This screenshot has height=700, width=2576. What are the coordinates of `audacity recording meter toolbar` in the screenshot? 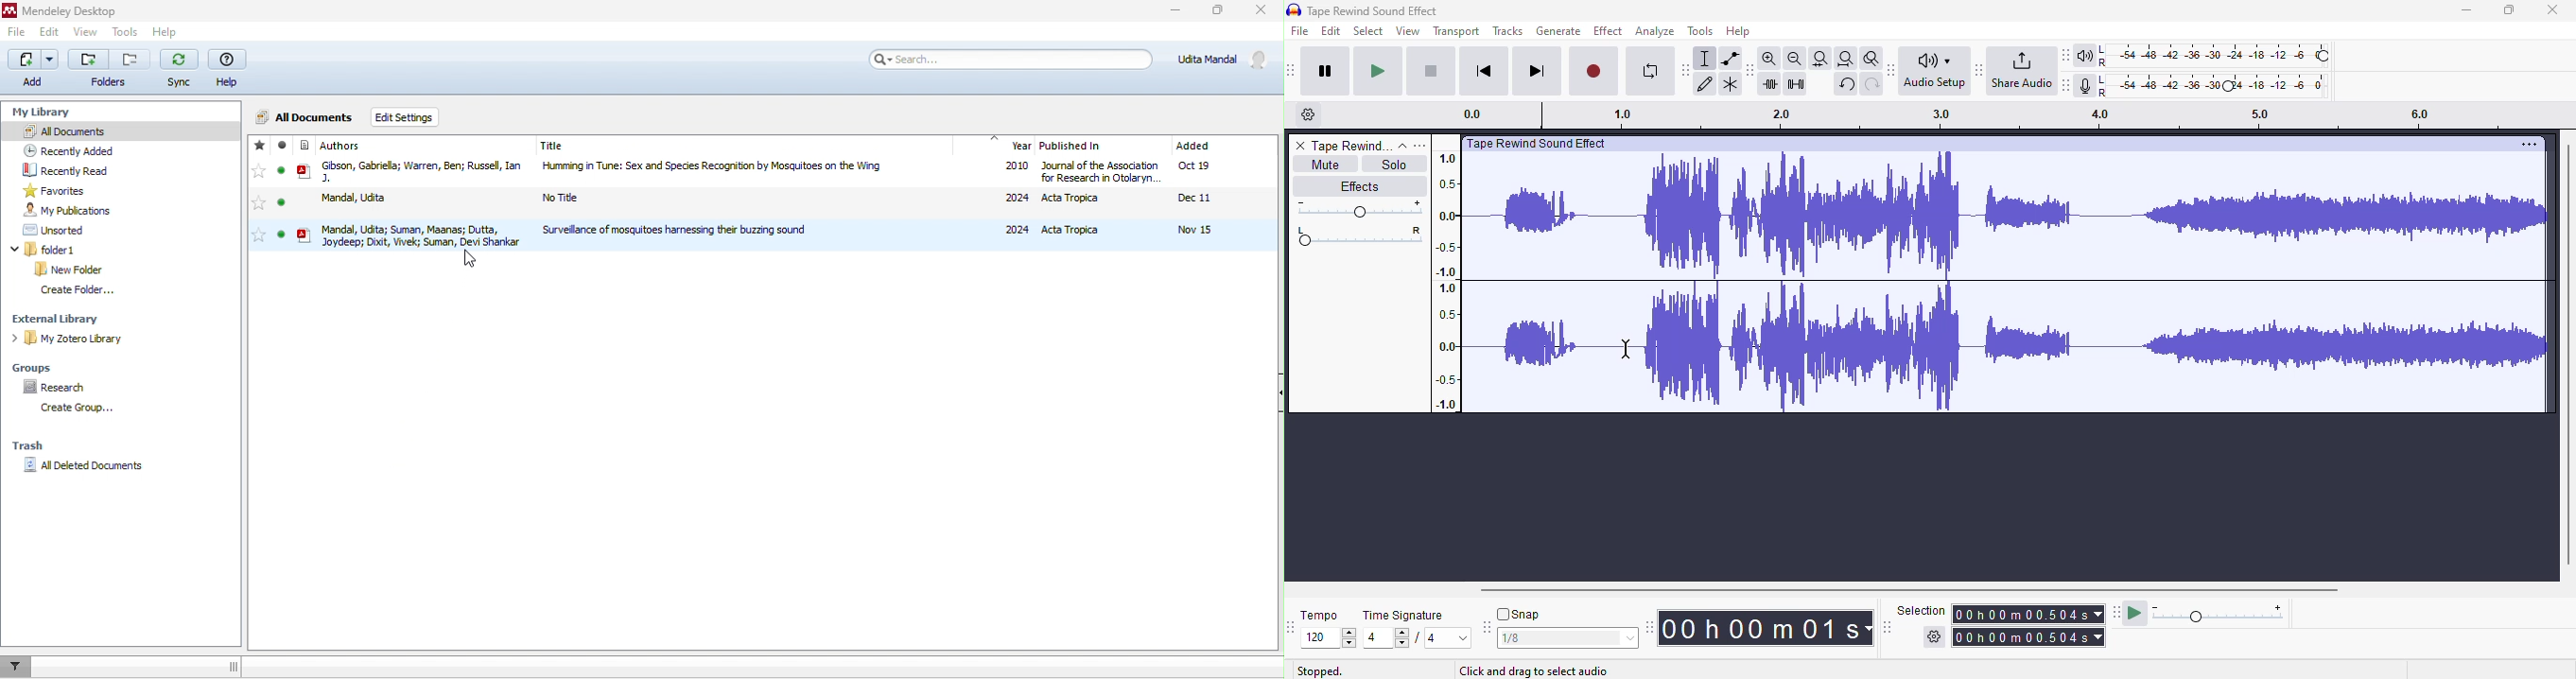 It's located at (2066, 85).